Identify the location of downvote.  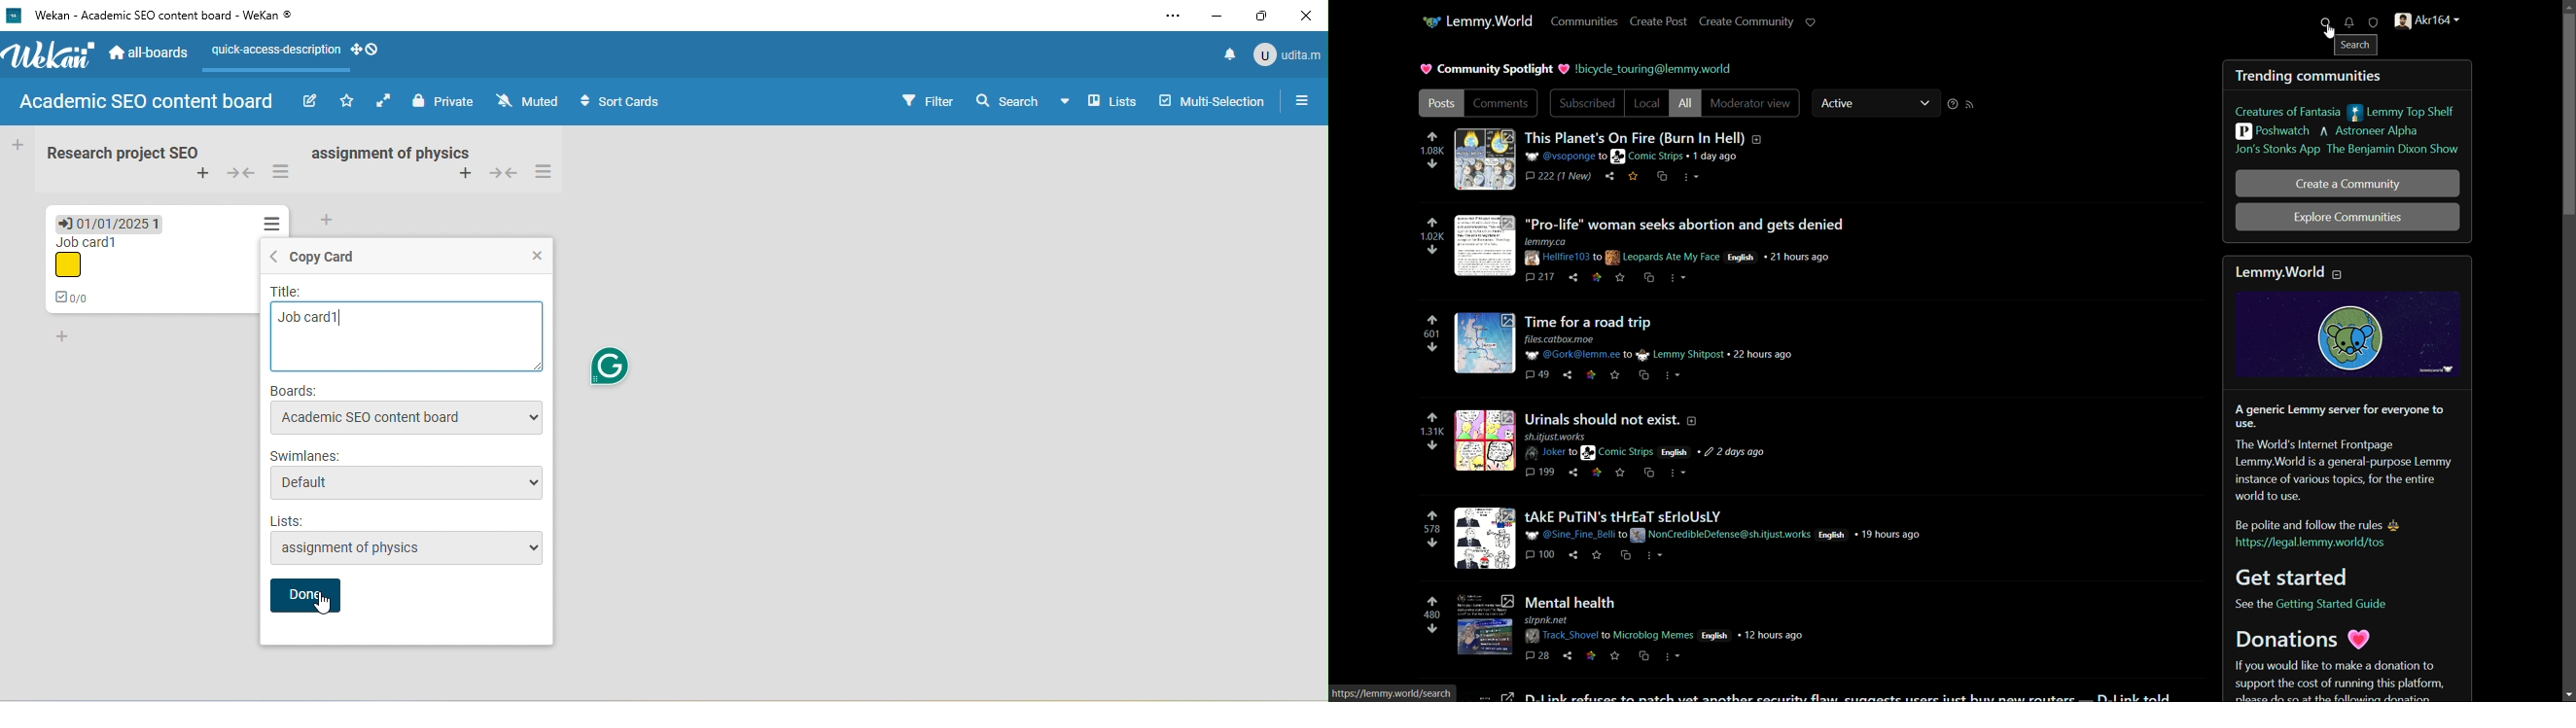
(1432, 447).